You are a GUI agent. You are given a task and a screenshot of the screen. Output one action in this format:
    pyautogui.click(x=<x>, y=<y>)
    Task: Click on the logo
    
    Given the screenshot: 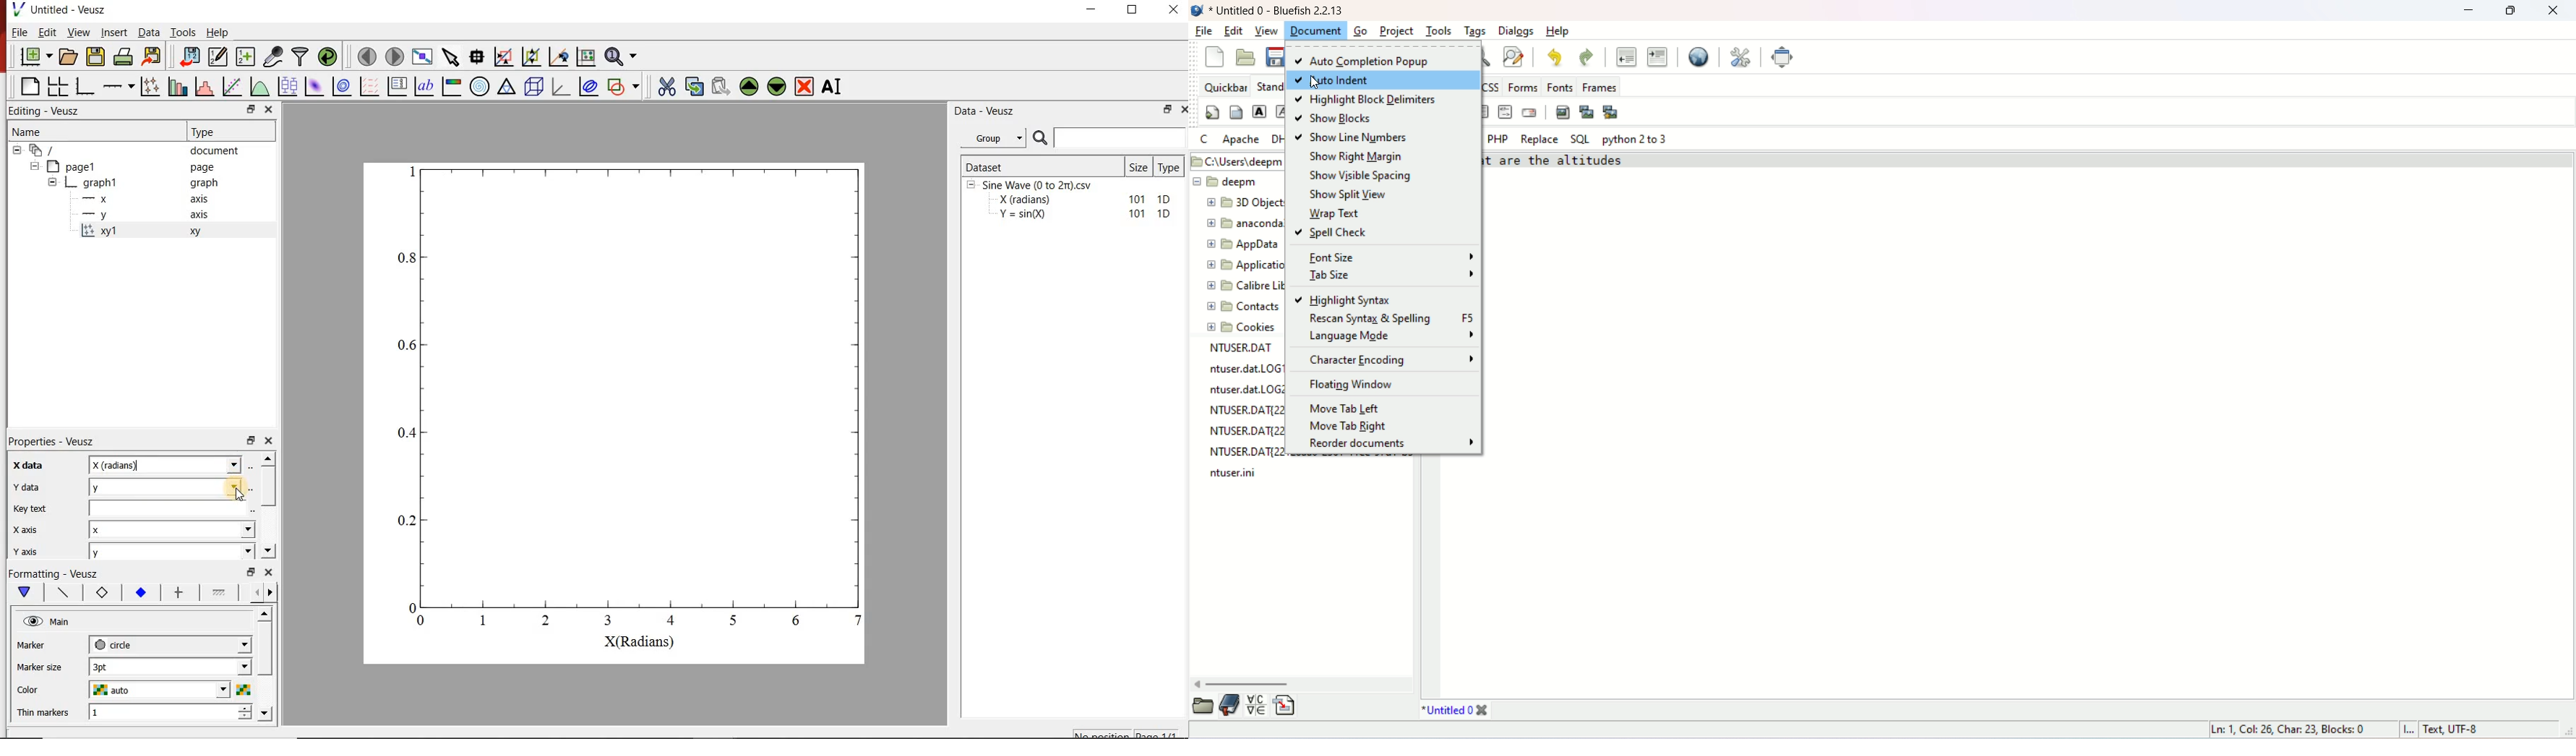 What is the action you would take?
    pyautogui.click(x=1197, y=10)
    